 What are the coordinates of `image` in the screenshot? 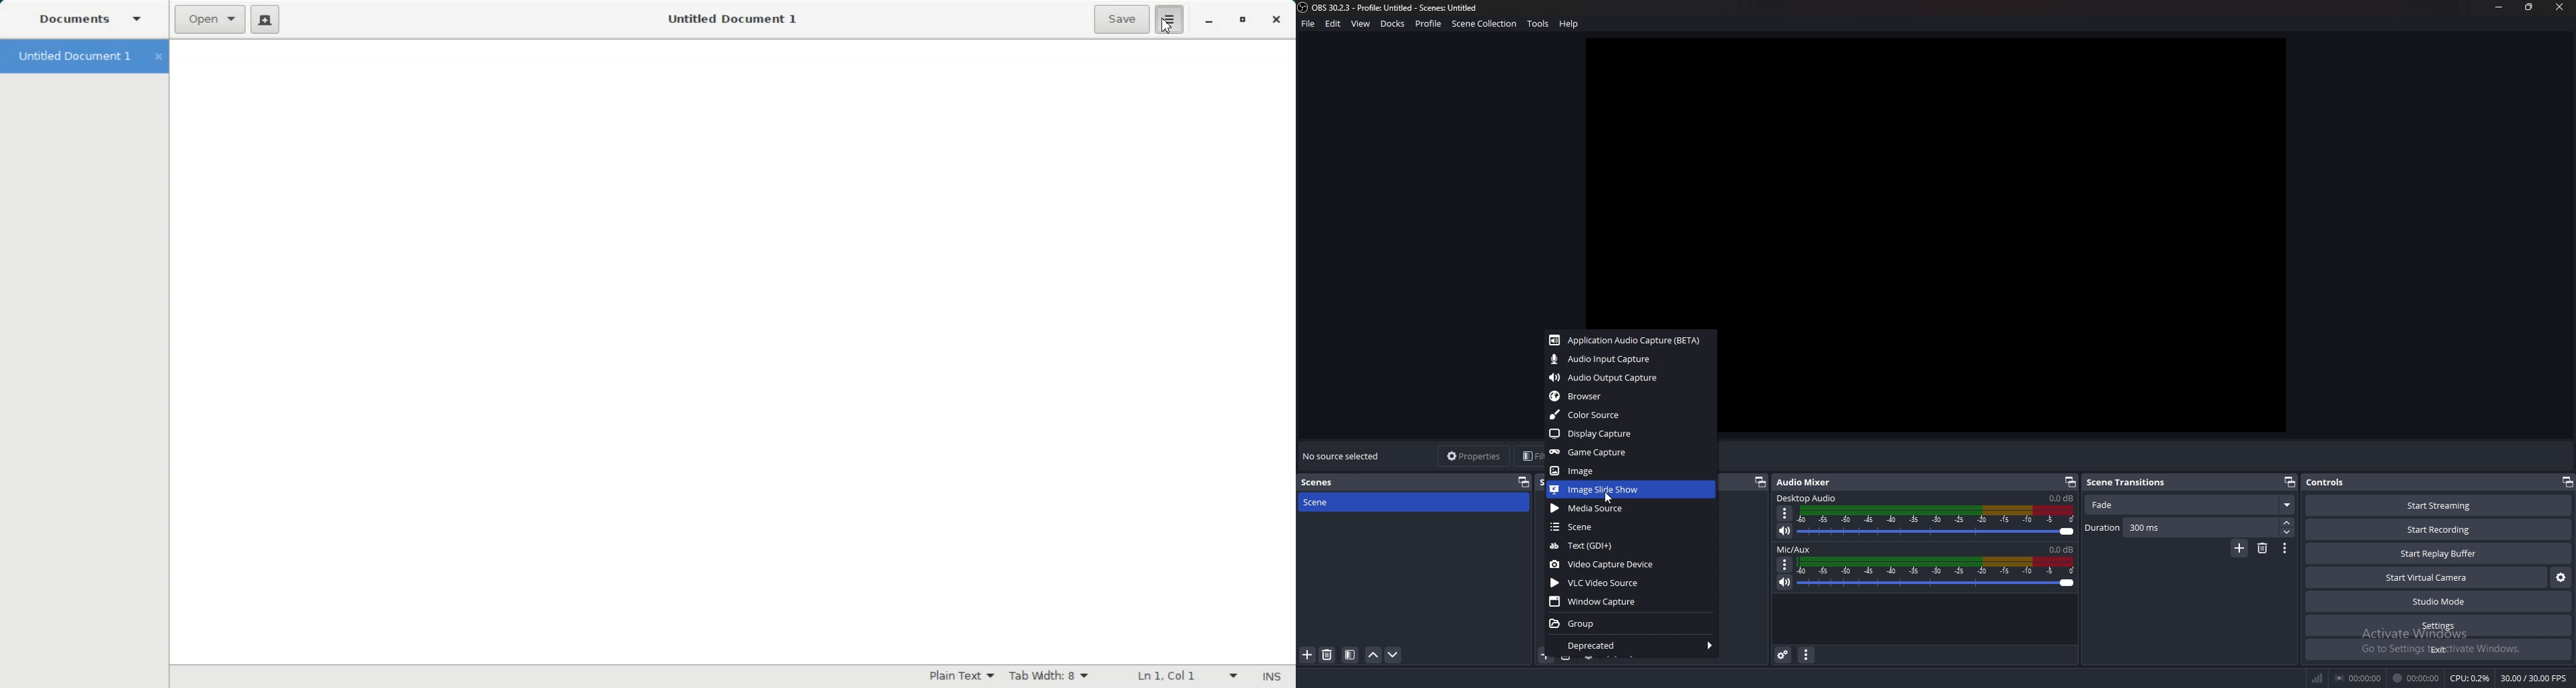 It's located at (1627, 471).